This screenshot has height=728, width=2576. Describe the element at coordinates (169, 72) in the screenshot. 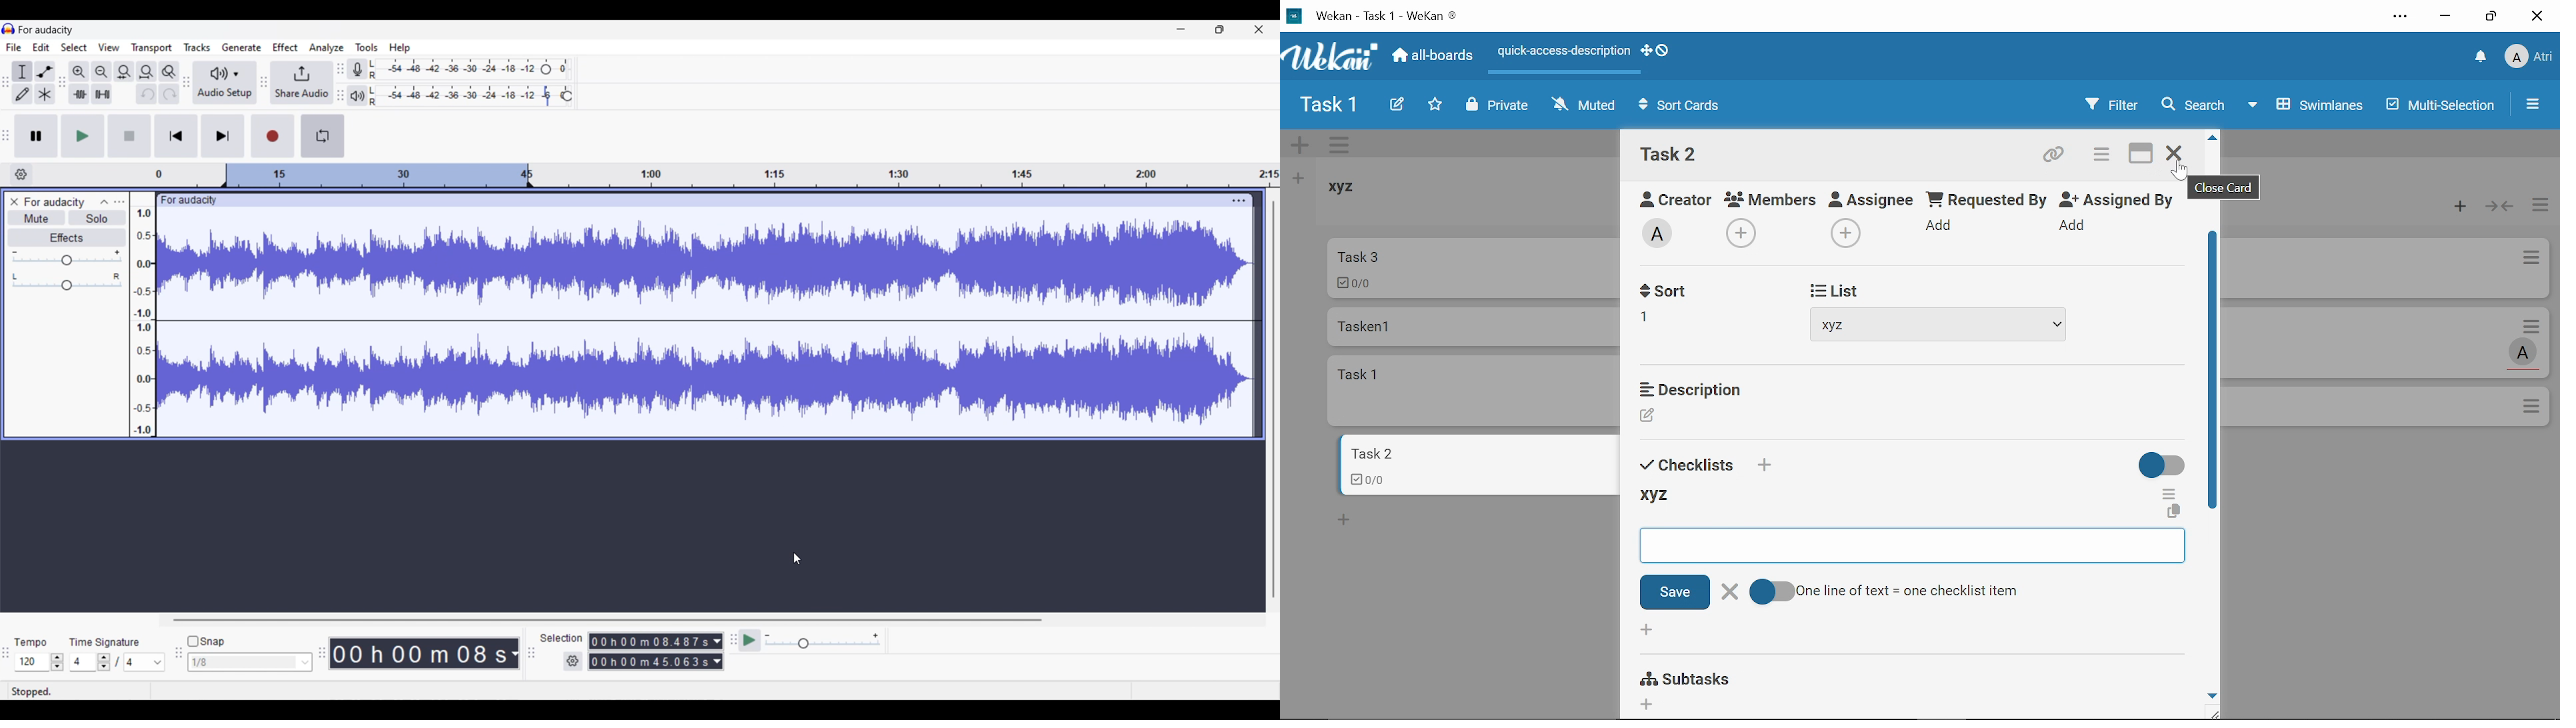

I see `Zoom toggle` at that location.